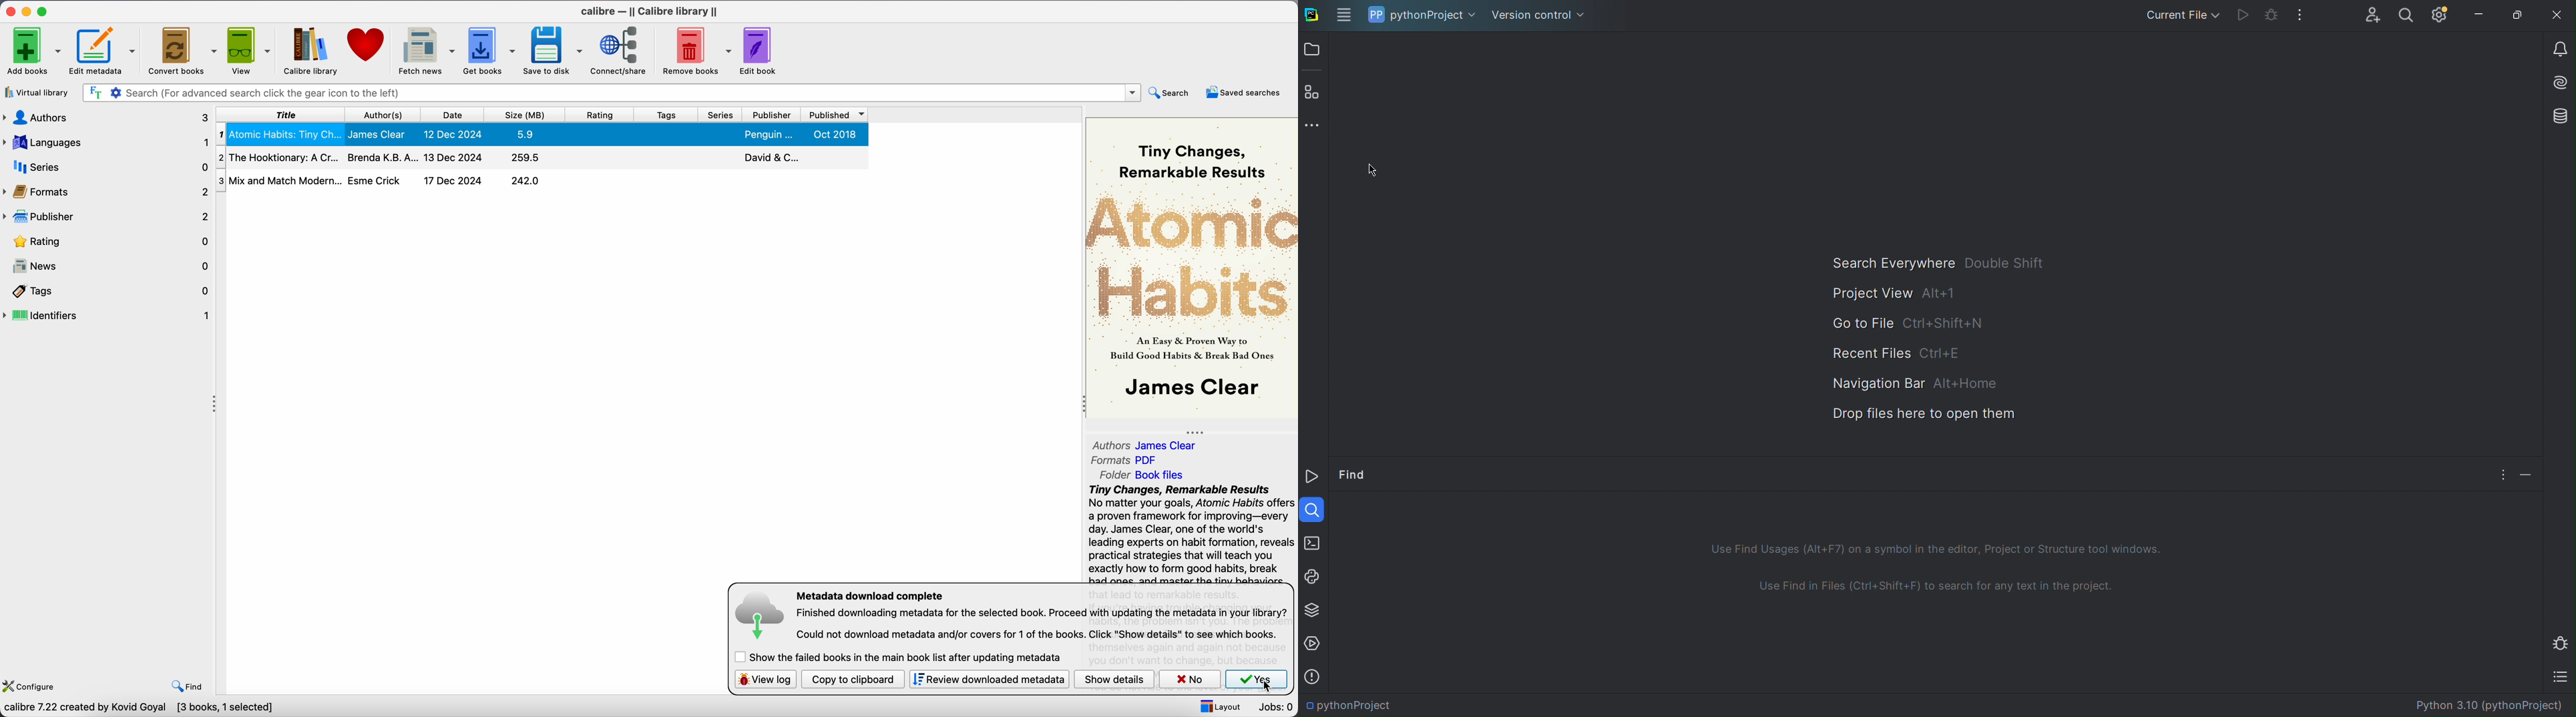 The height and width of the screenshot is (728, 2576). I want to click on title, so click(286, 114).